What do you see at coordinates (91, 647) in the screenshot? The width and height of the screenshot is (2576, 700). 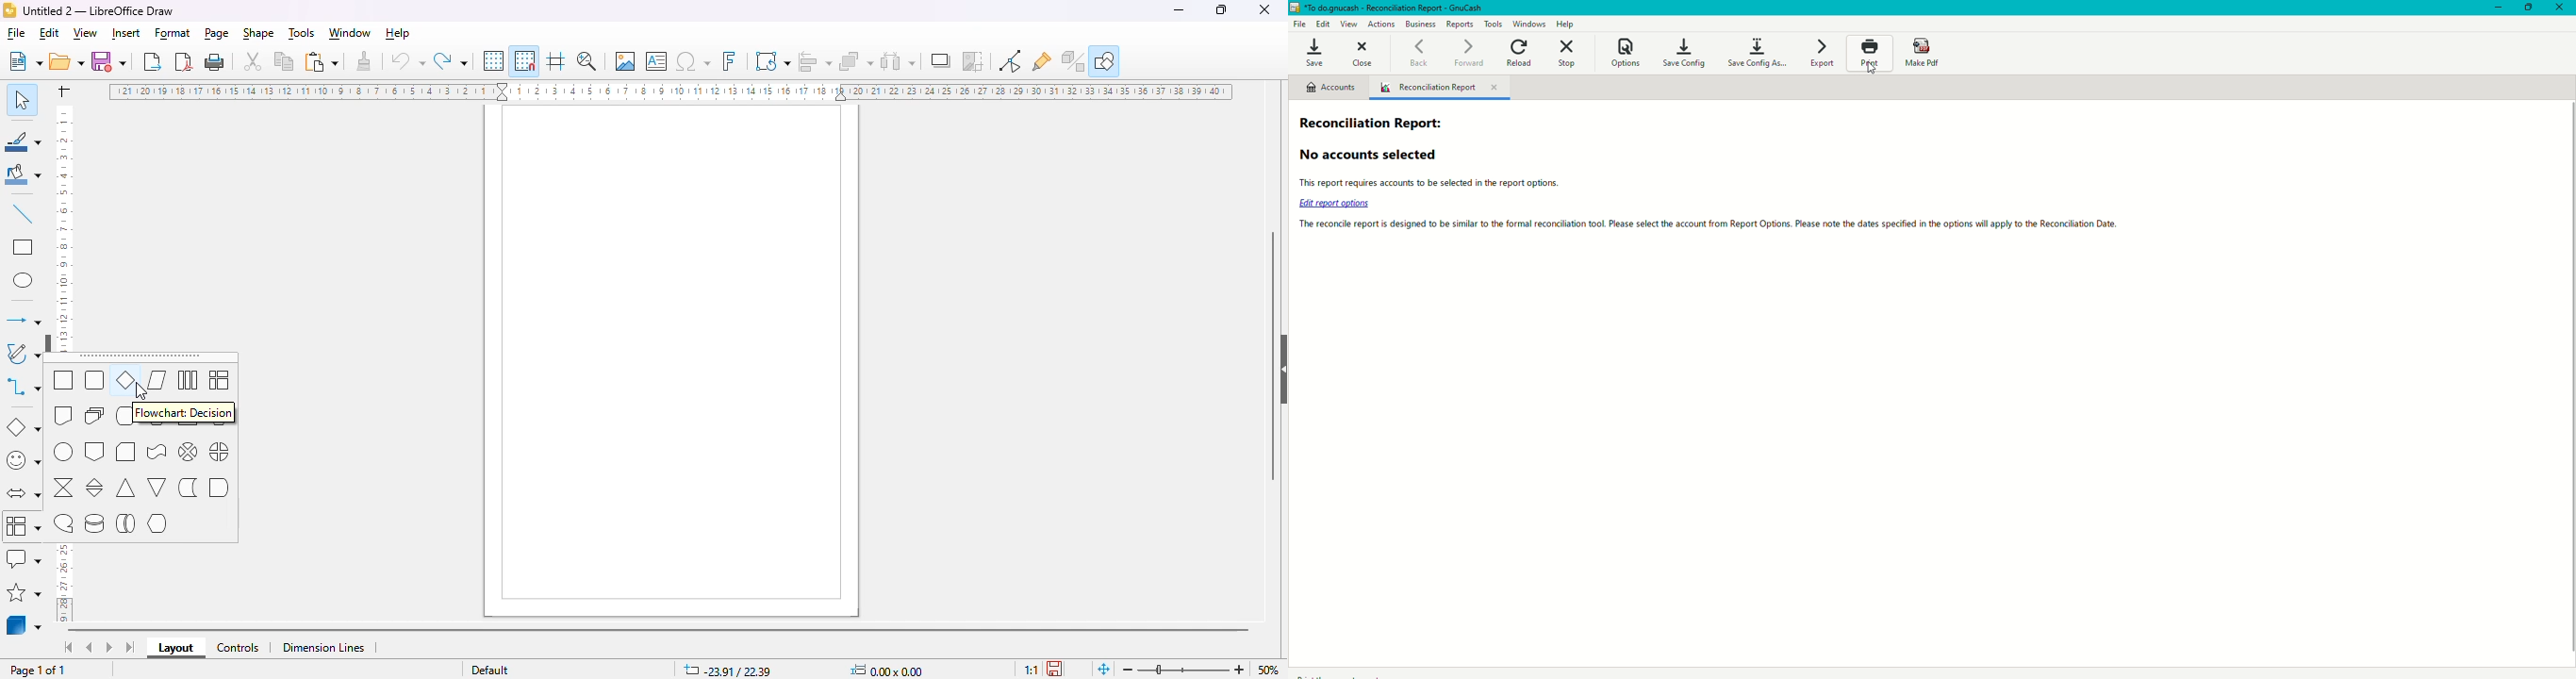 I see `scroll to previous sheet` at bounding box center [91, 647].